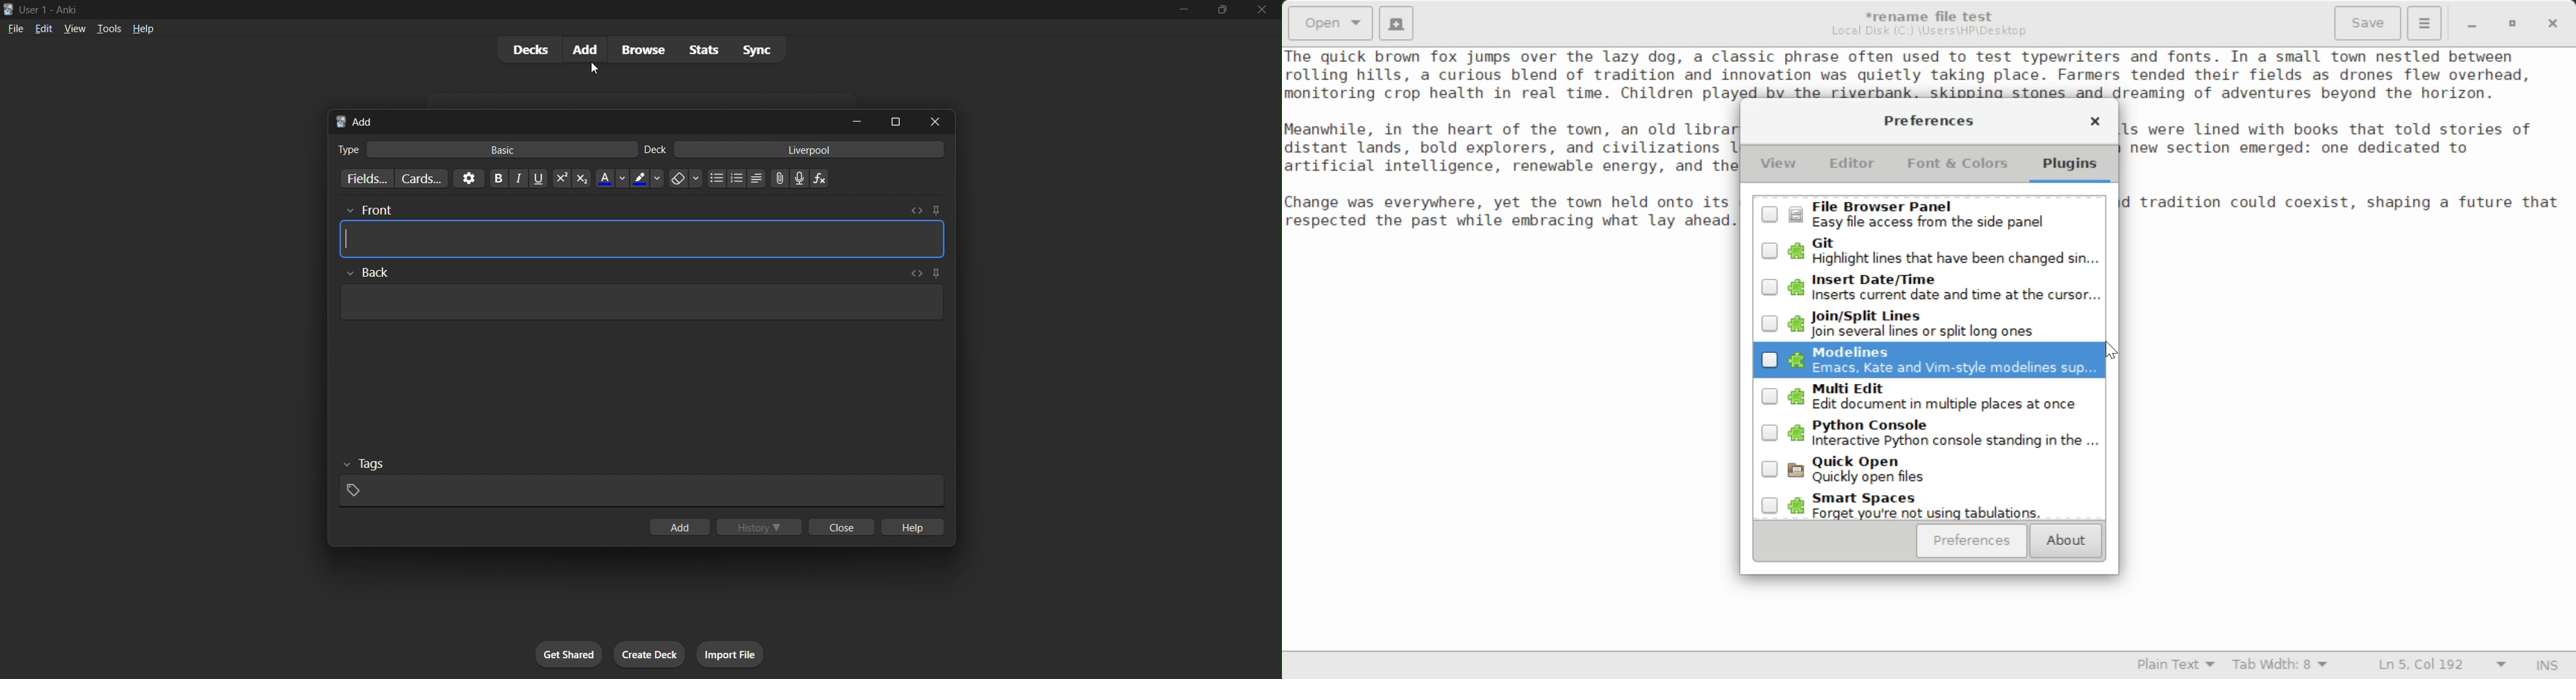 The width and height of the screenshot is (2576, 700). I want to click on underline, so click(534, 178).